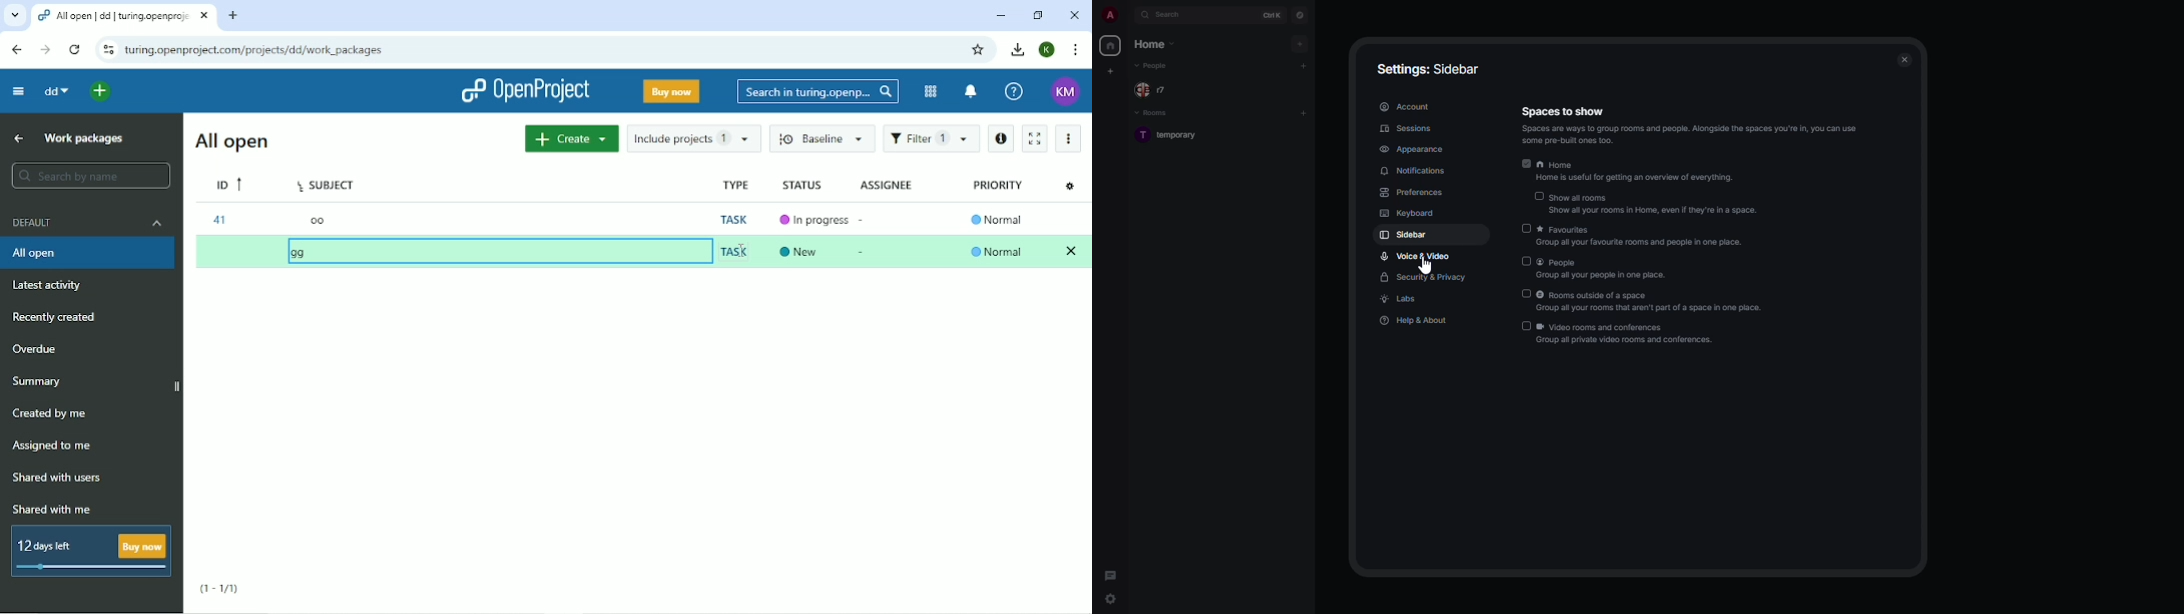 This screenshot has width=2184, height=616. Describe the element at coordinates (1300, 15) in the screenshot. I see `navigator` at that location.